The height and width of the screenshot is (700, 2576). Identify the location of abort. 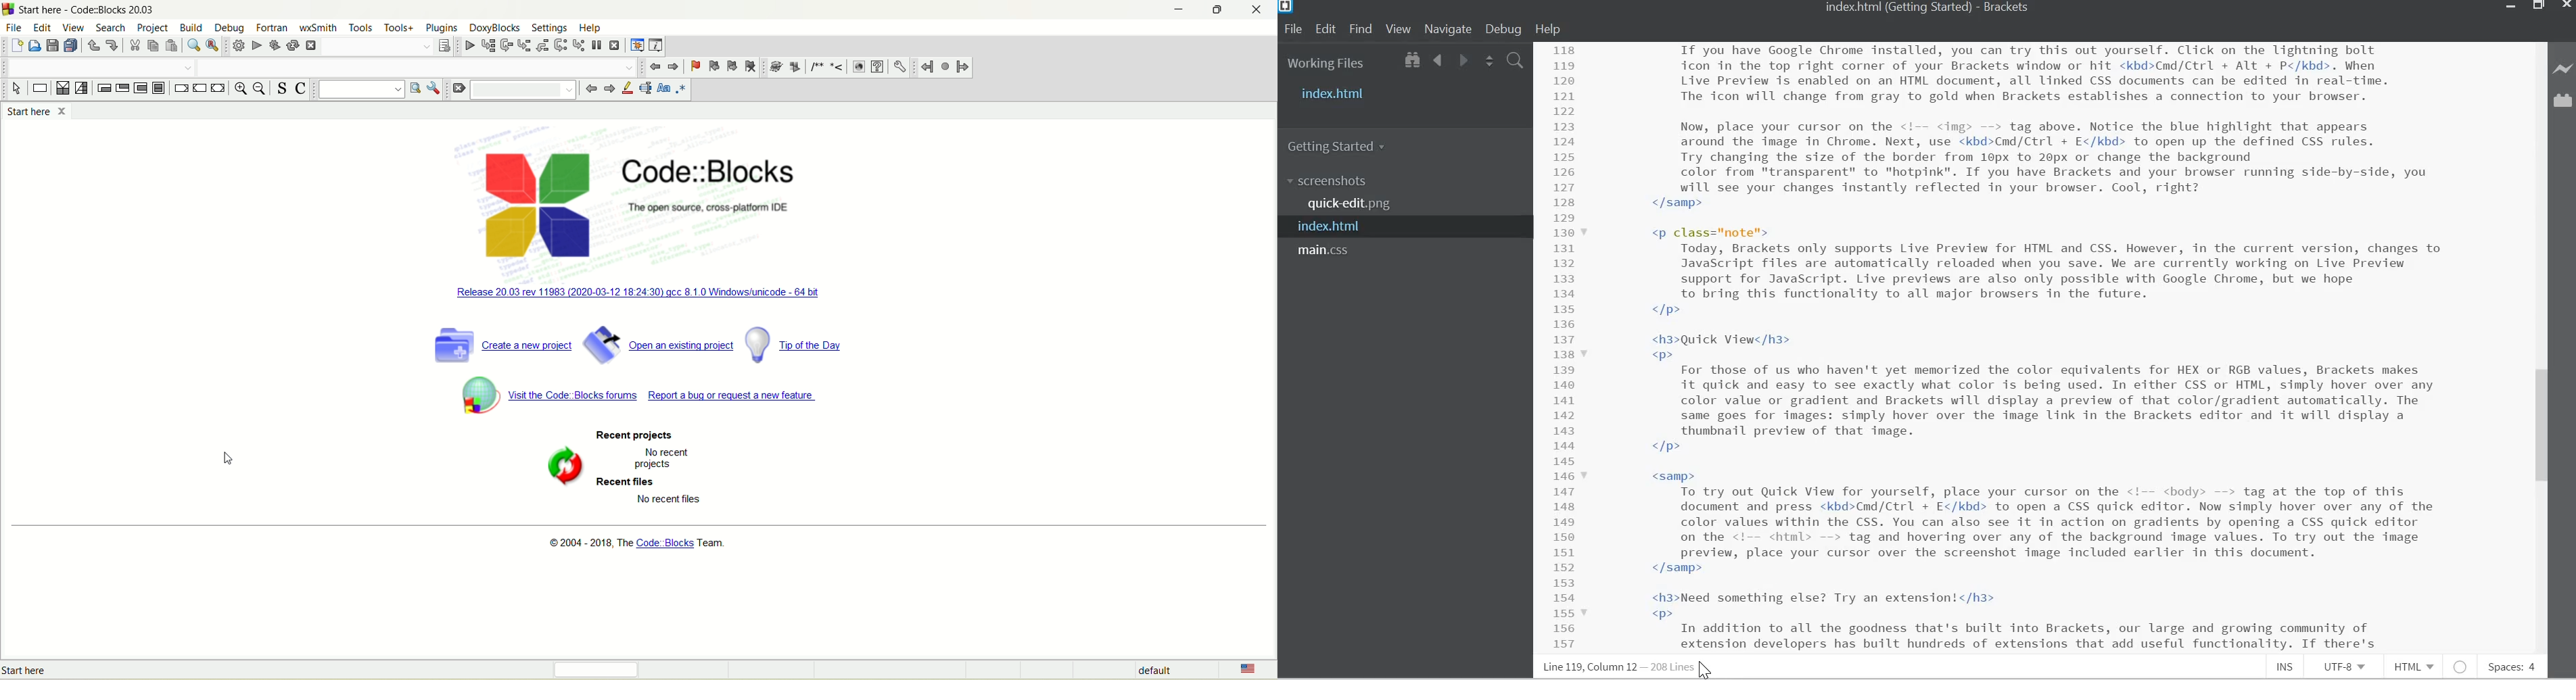
(310, 47).